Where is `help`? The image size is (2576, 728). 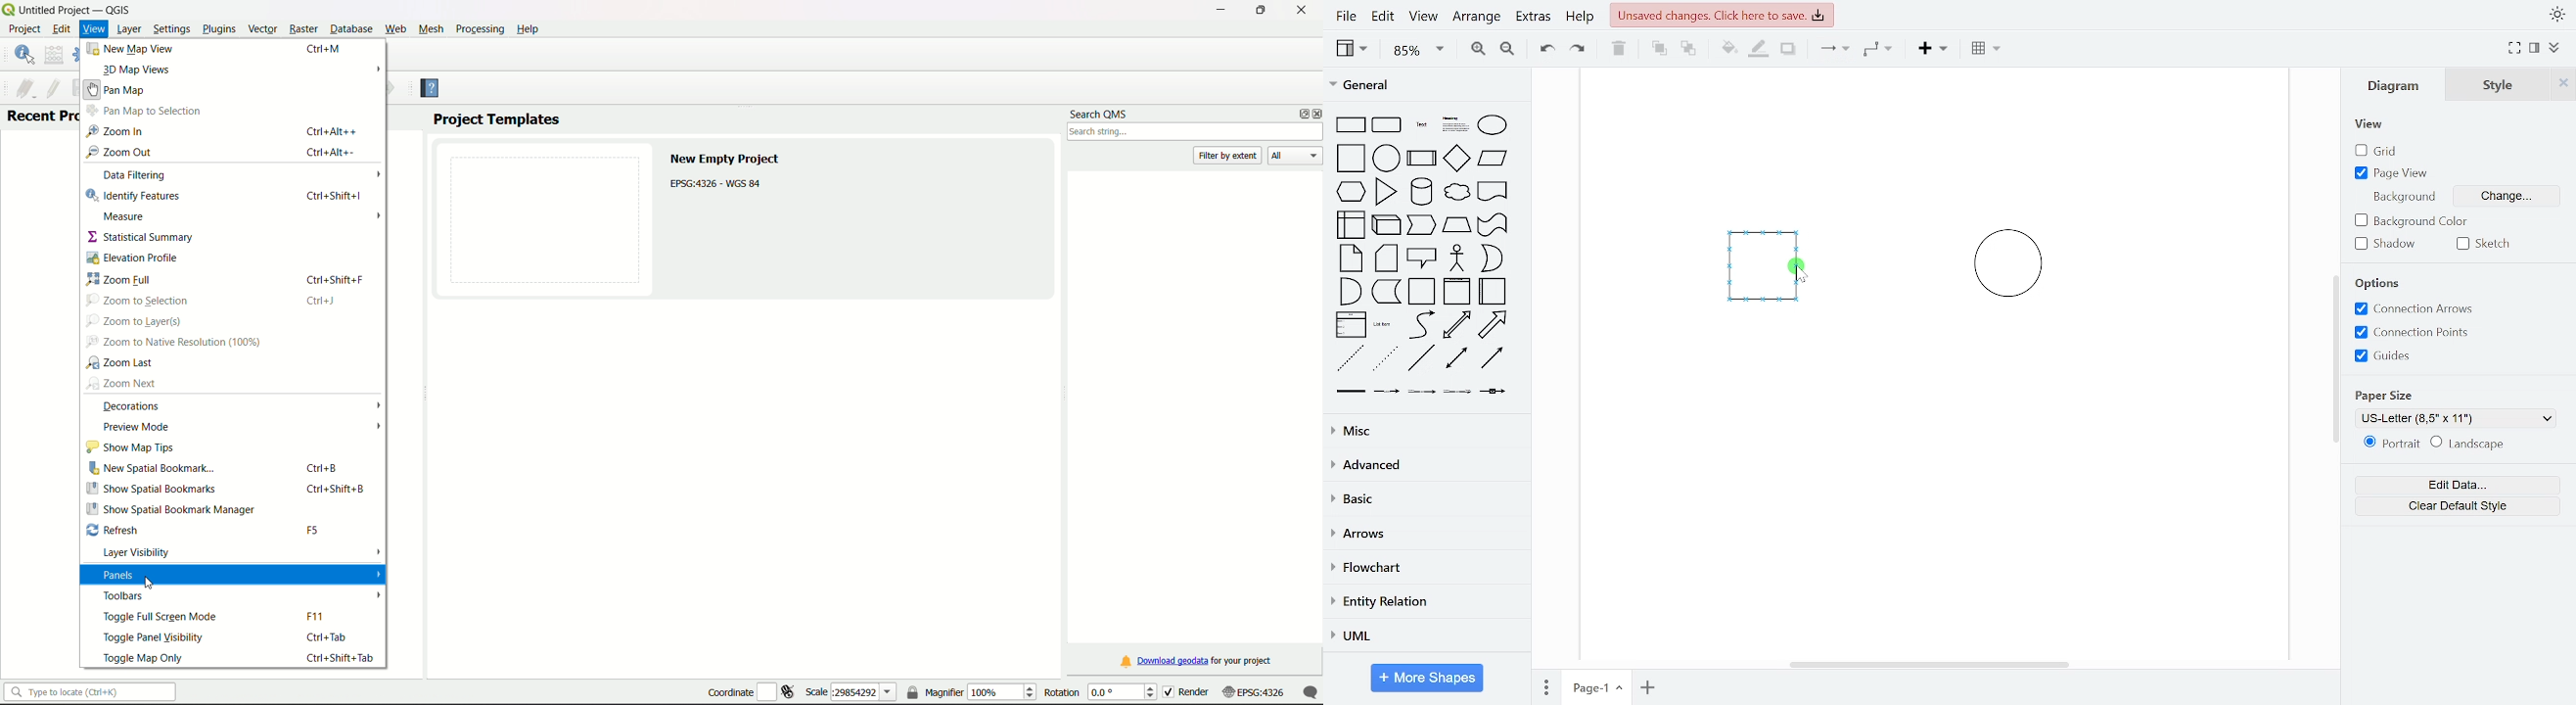
help is located at coordinates (1580, 18).